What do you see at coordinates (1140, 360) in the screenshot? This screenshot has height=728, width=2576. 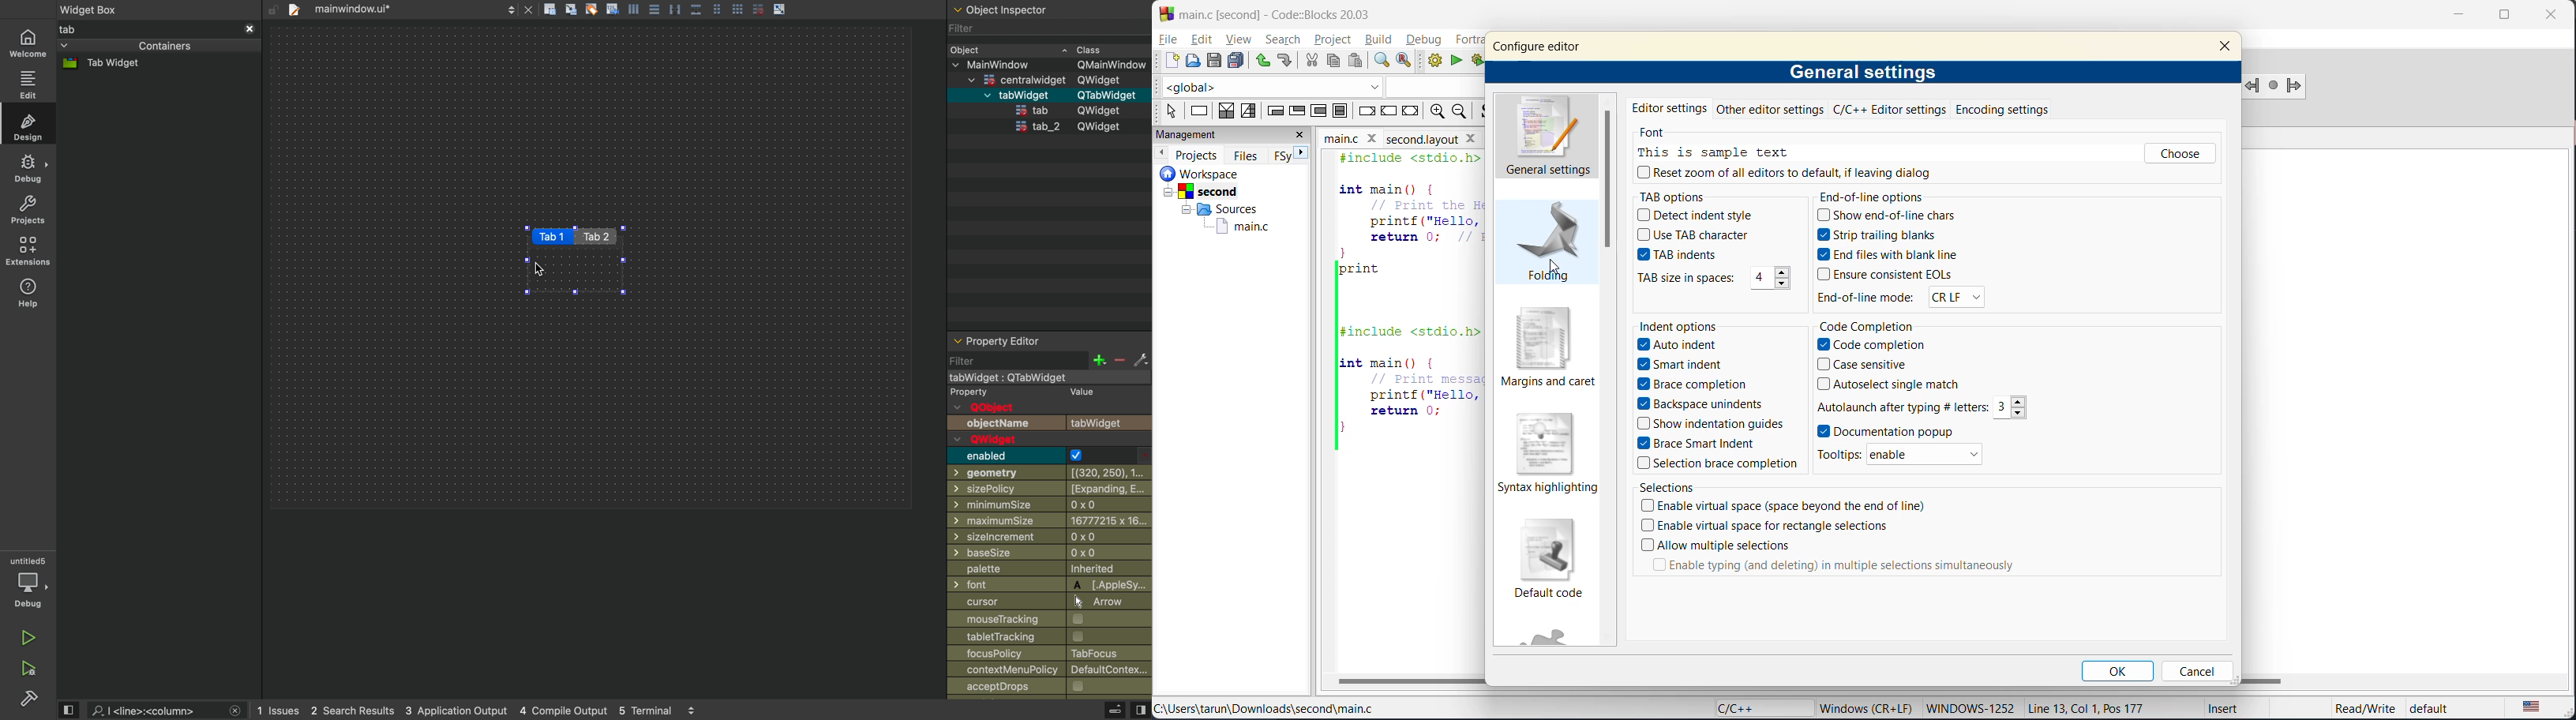 I see `settings` at bounding box center [1140, 360].